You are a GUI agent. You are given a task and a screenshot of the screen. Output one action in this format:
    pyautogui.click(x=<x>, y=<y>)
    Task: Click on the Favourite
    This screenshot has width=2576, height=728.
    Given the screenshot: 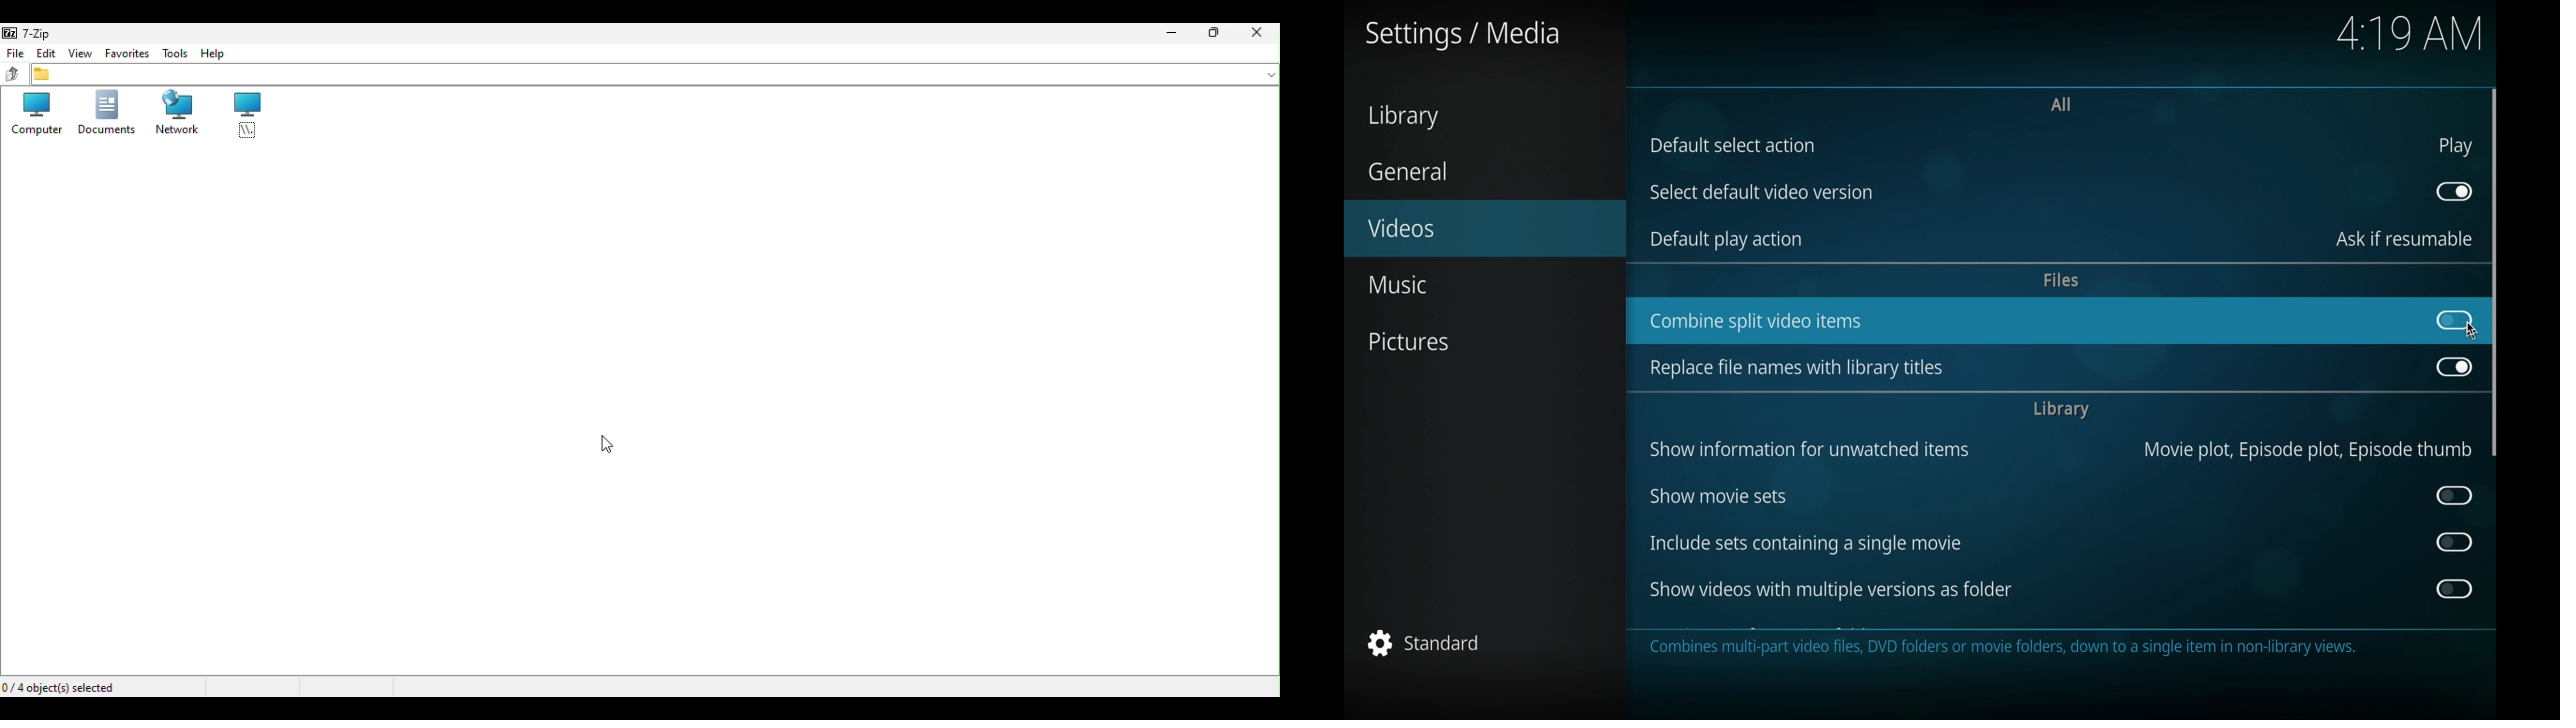 What is the action you would take?
    pyautogui.click(x=127, y=53)
    